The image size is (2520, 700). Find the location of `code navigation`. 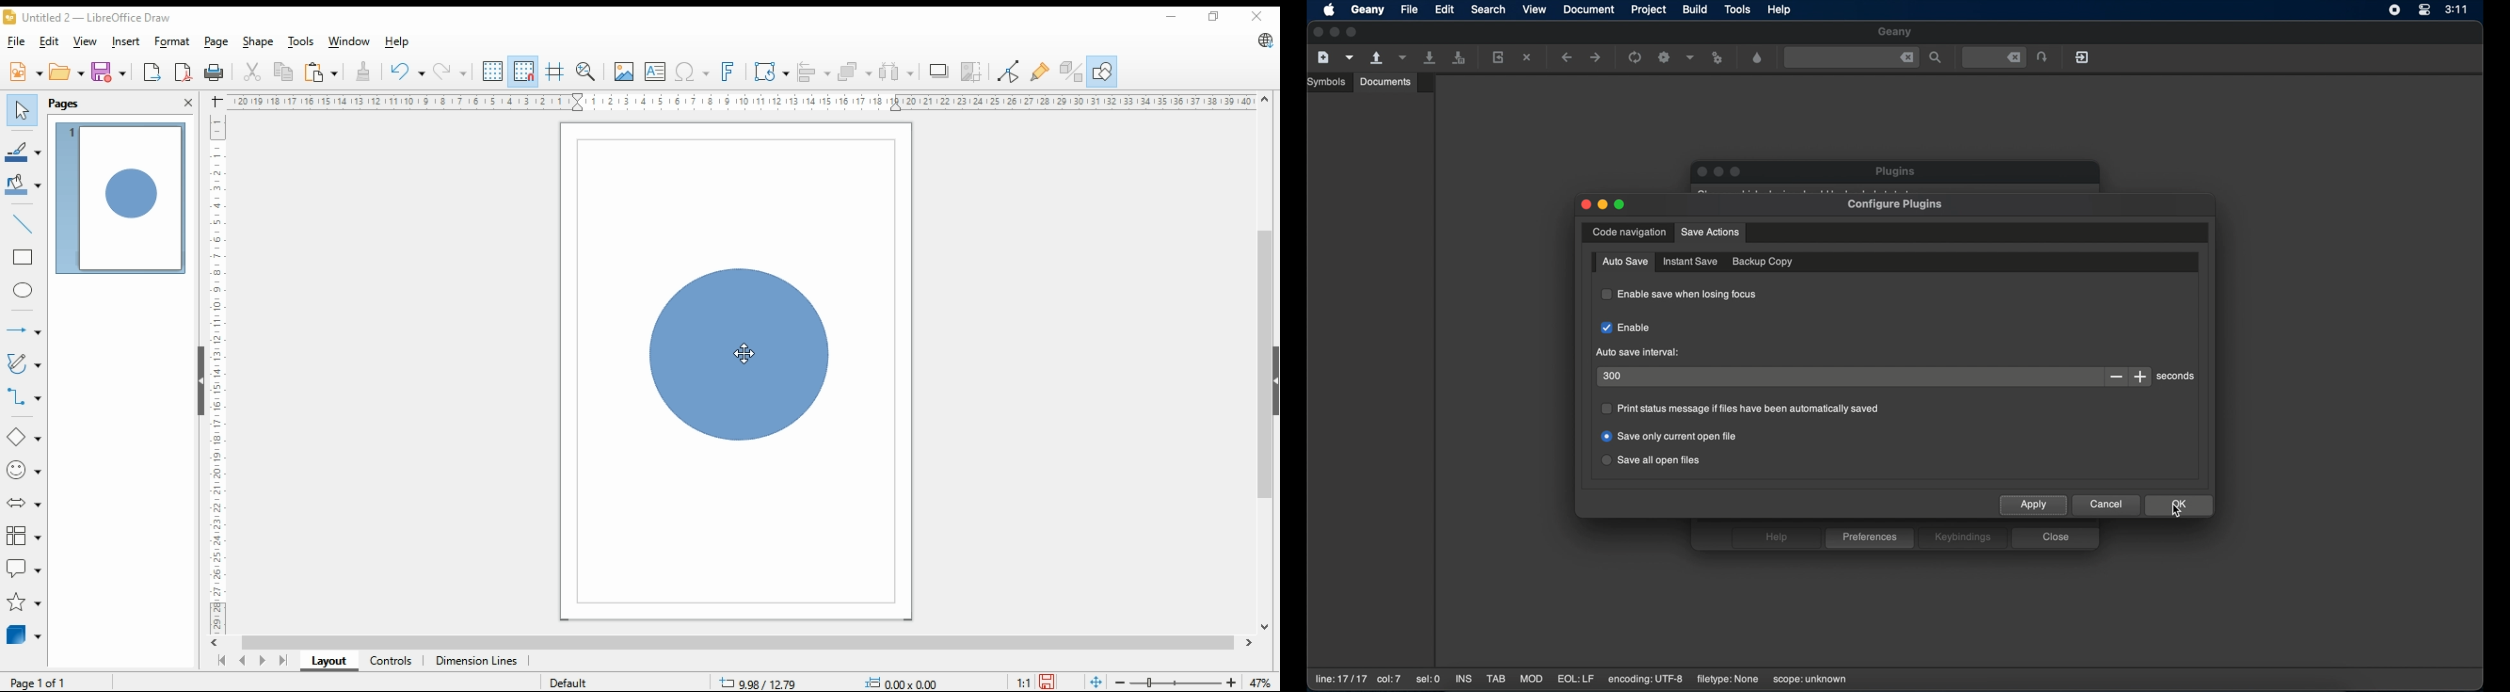

code navigation is located at coordinates (1629, 233).